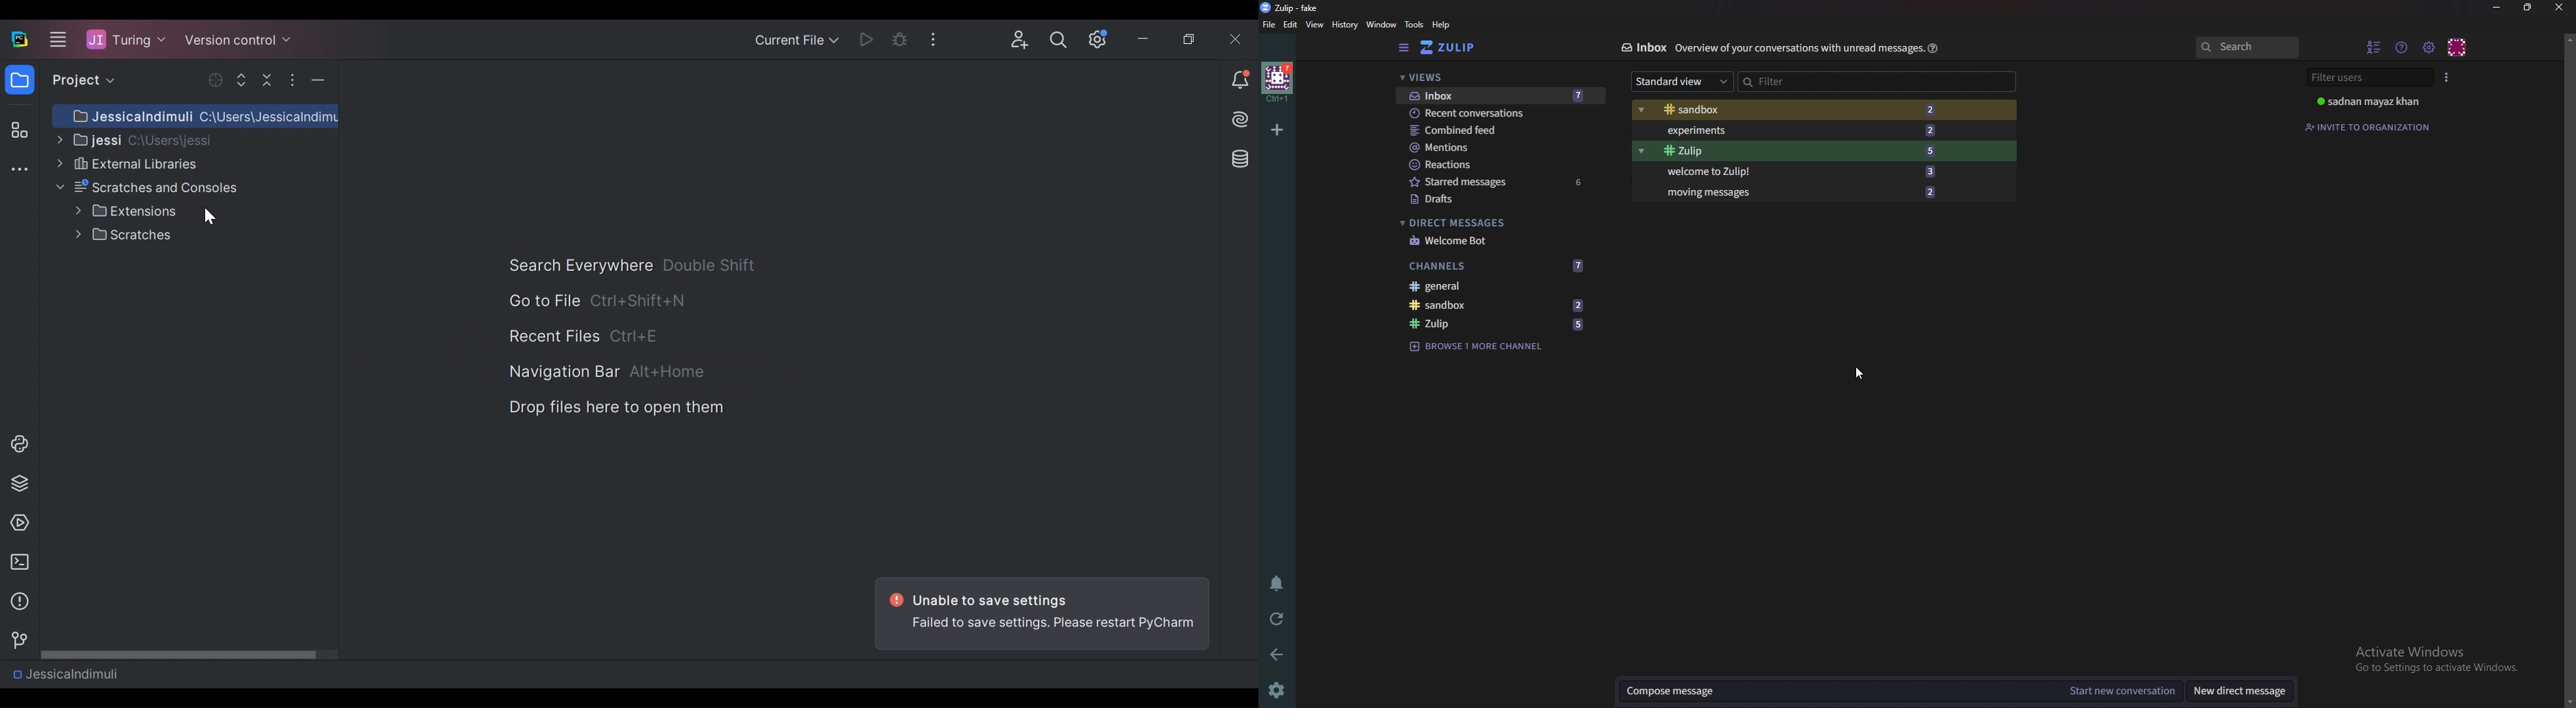 The image size is (2576, 728). What do you see at coordinates (1499, 200) in the screenshot?
I see `Drafts` at bounding box center [1499, 200].